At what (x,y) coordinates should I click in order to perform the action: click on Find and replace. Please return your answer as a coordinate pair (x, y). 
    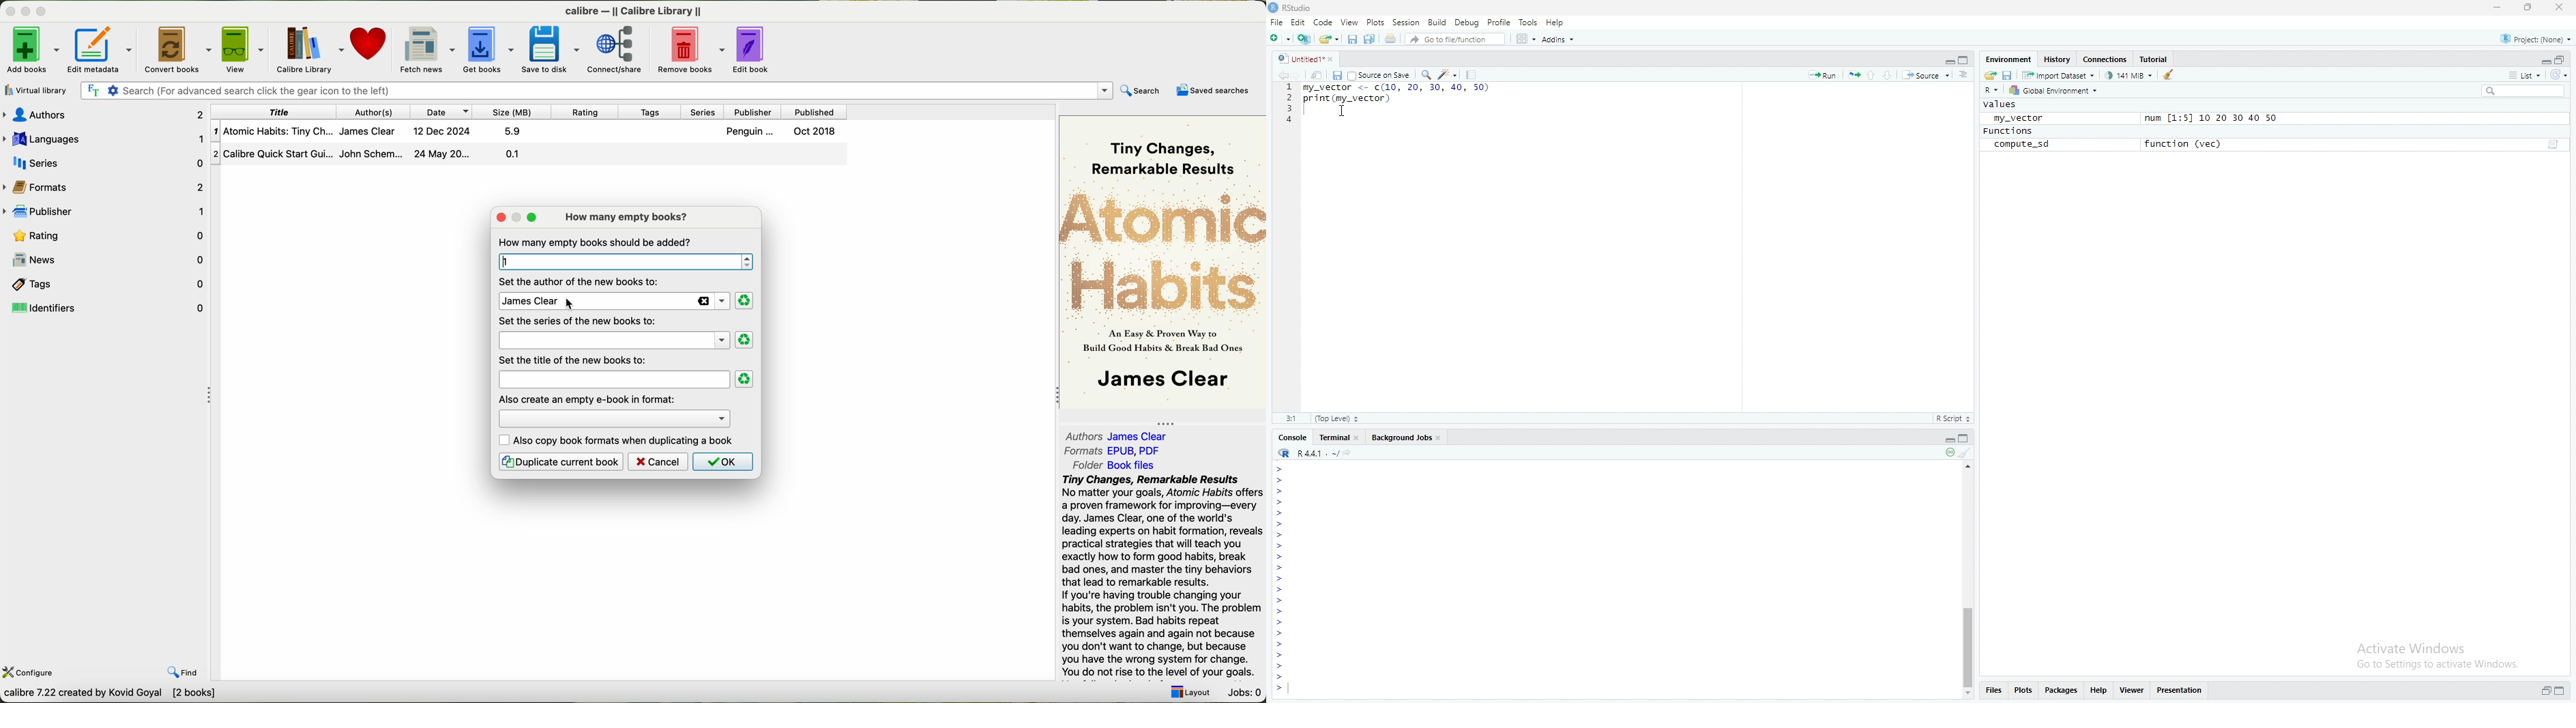
    Looking at the image, I should click on (1425, 74).